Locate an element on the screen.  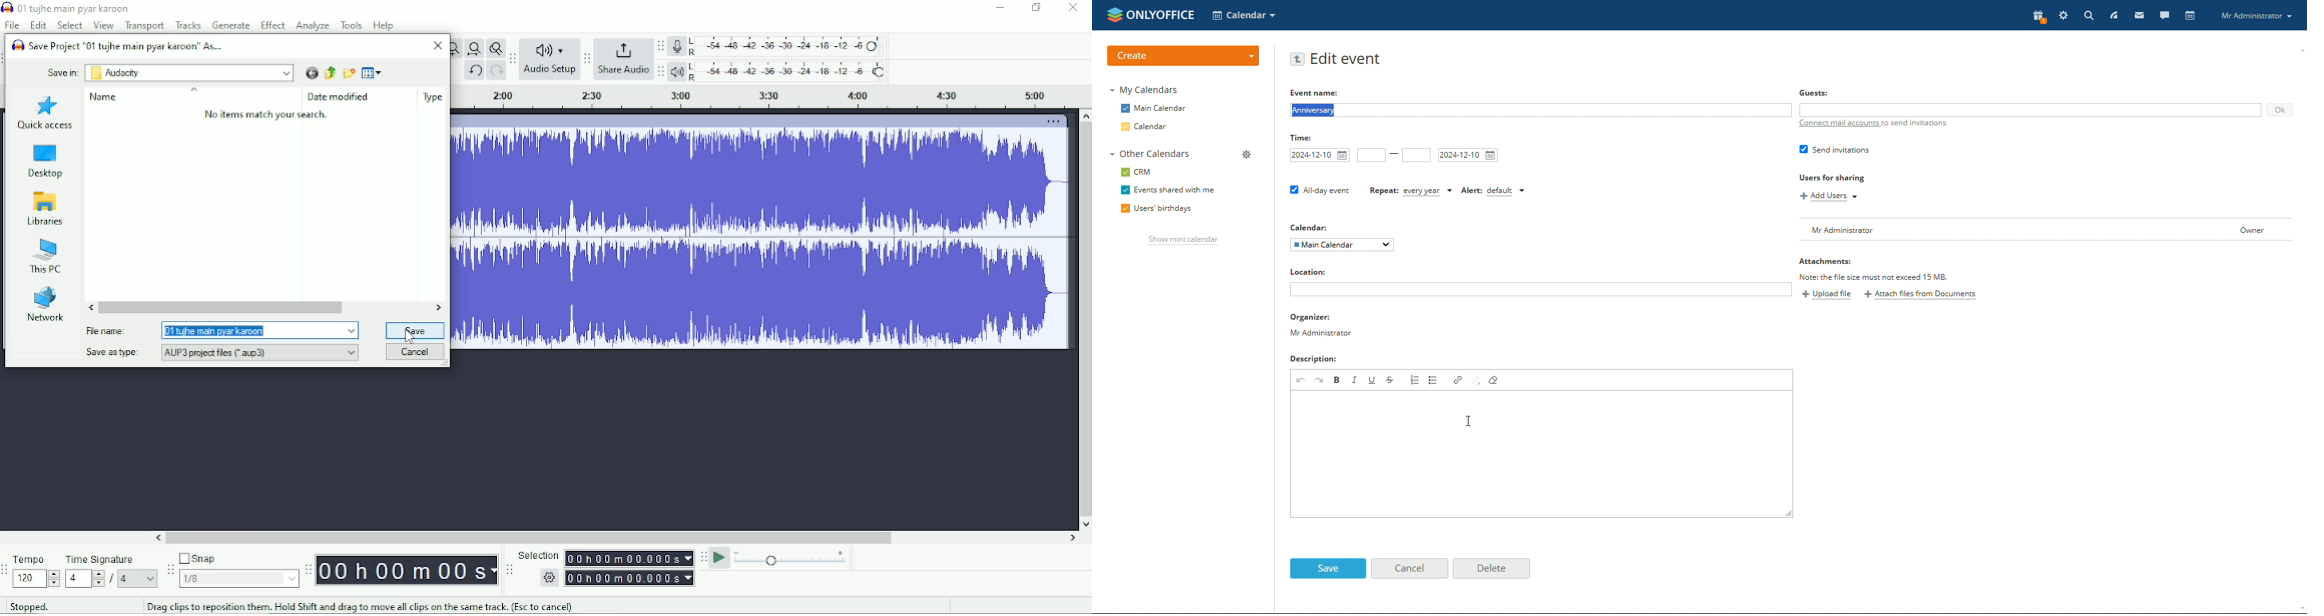
resize is located at coordinates (1789, 512).